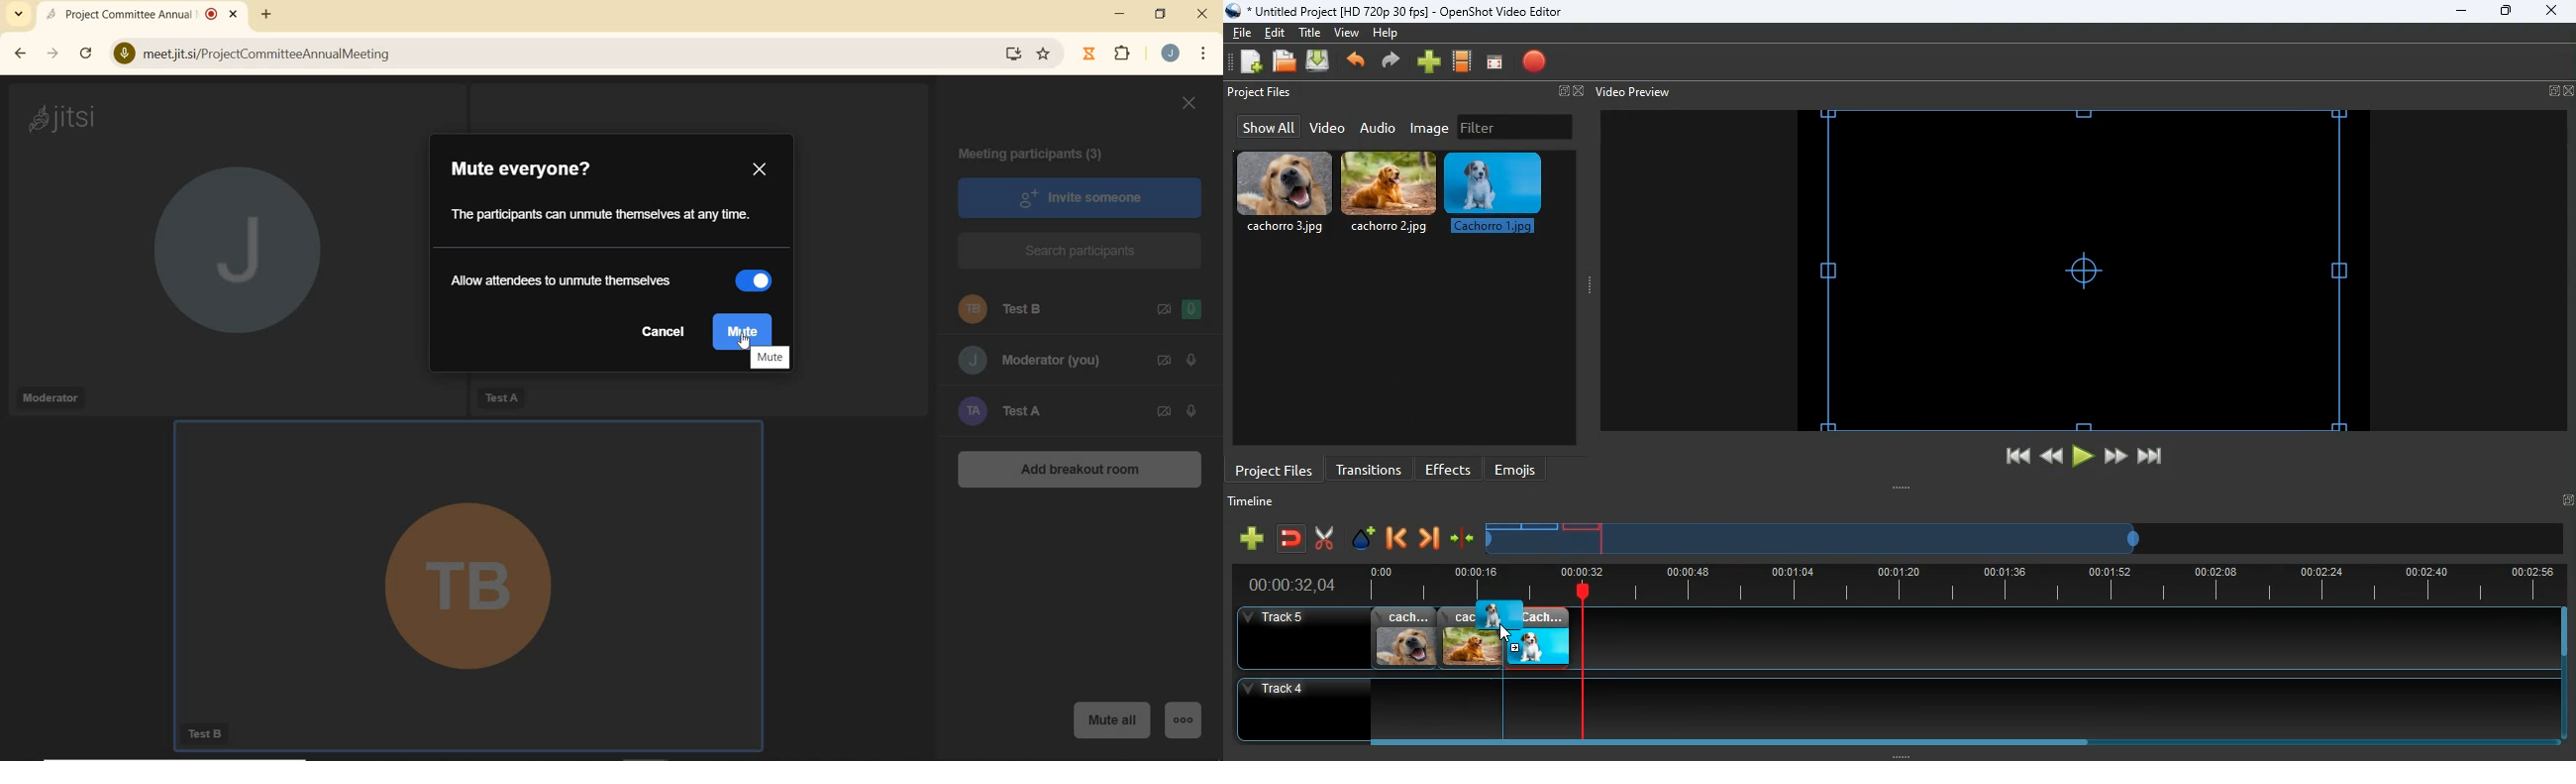  I want to click on CAMERA, so click(1164, 361).